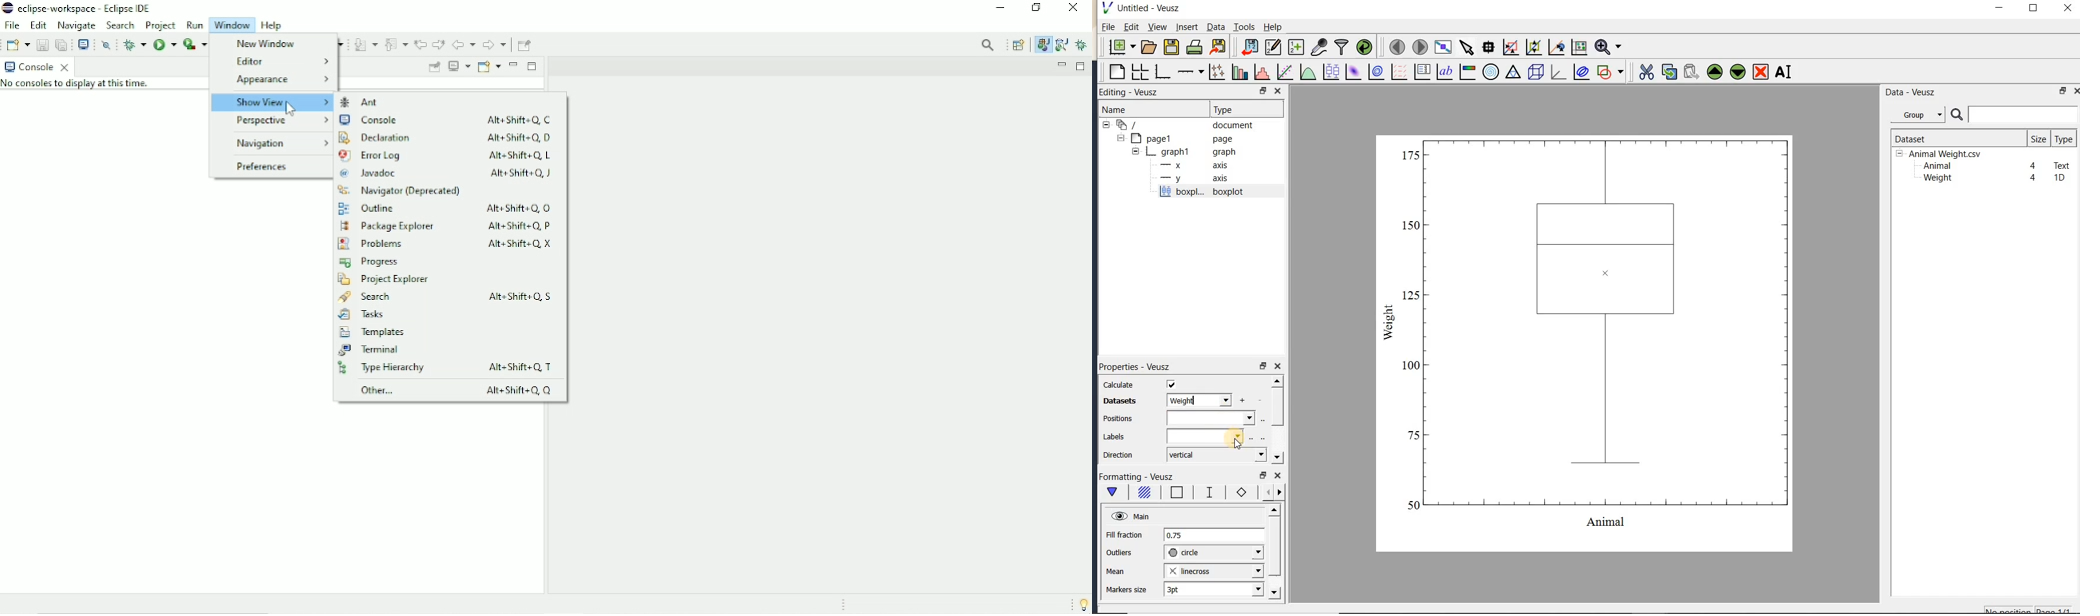 The image size is (2100, 616). What do you see at coordinates (1284, 72) in the screenshot?
I see `fit a function to data` at bounding box center [1284, 72].